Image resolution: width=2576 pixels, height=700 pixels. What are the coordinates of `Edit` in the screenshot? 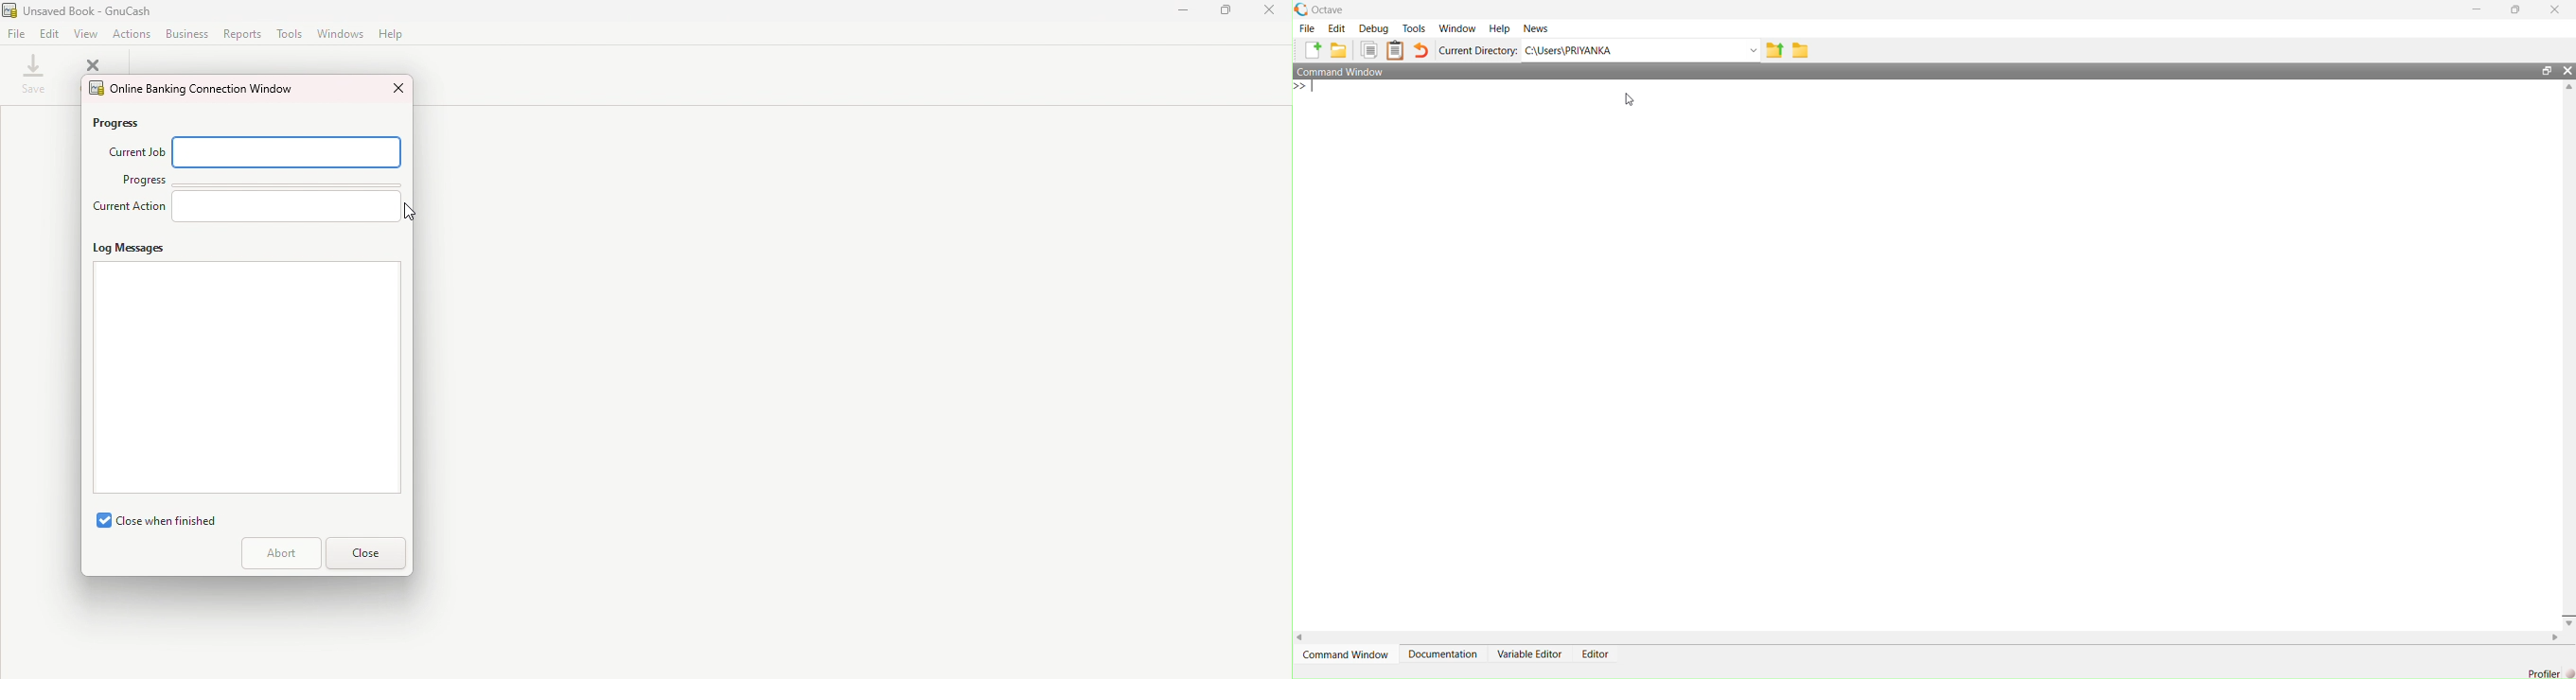 It's located at (51, 33).